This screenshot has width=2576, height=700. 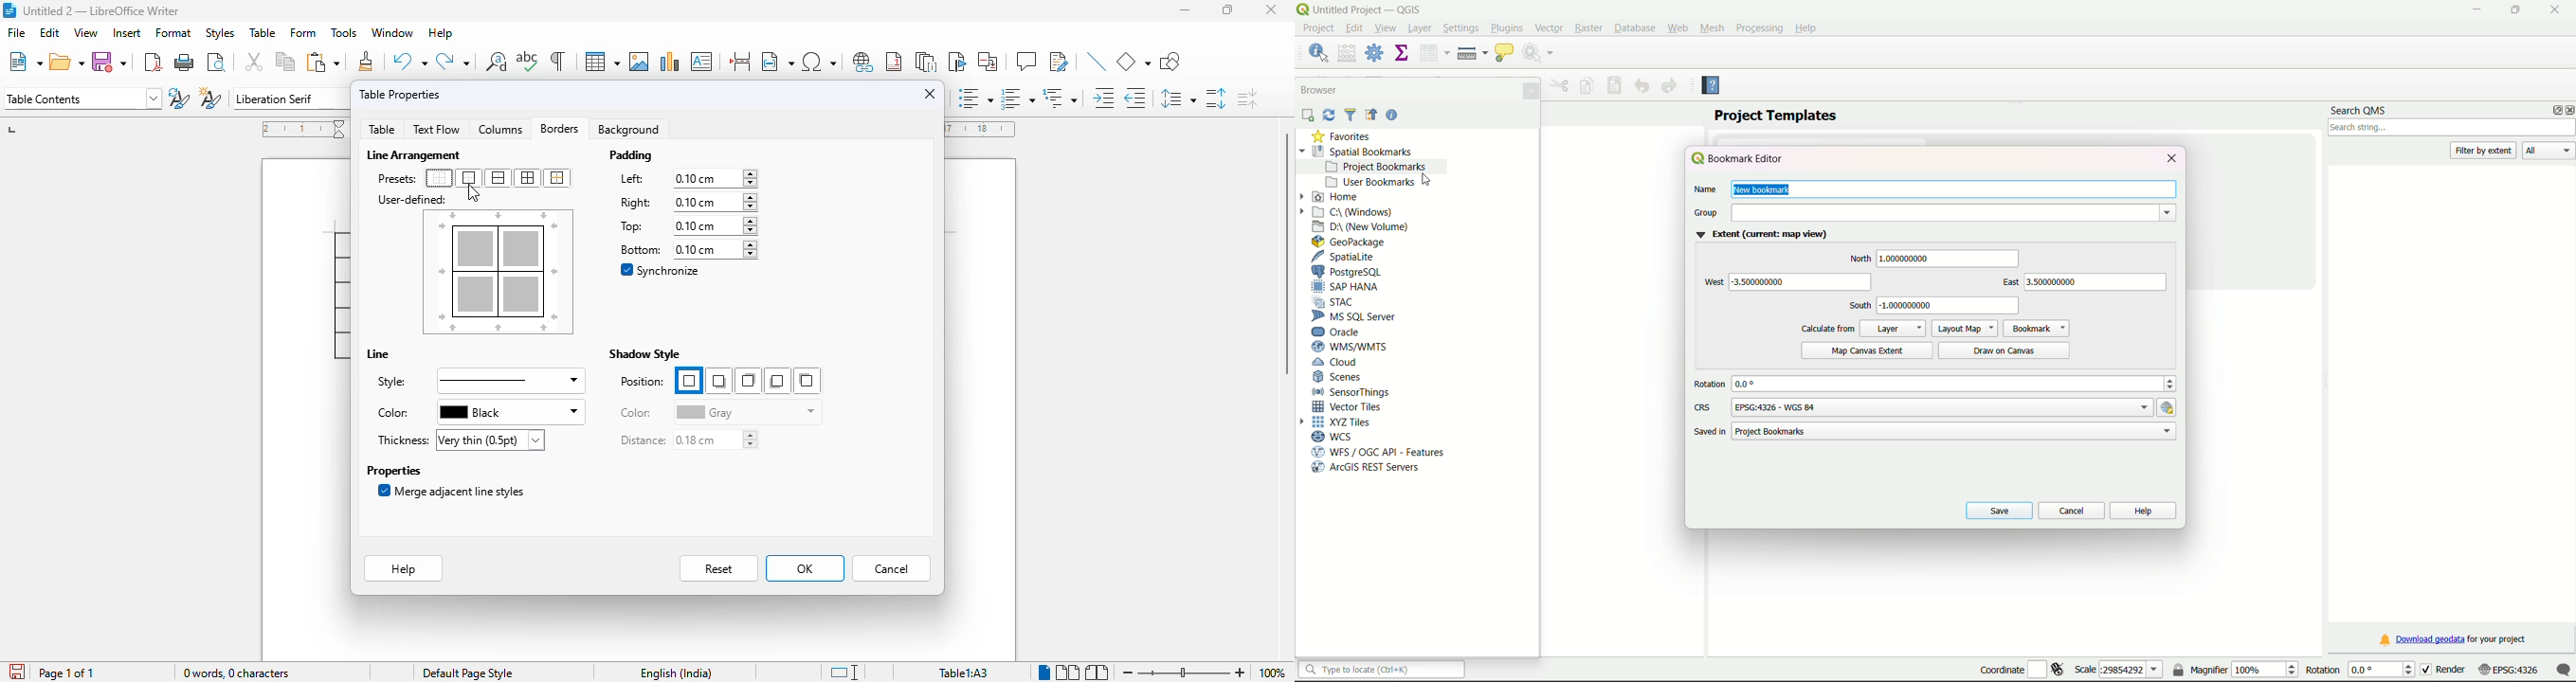 What do you see at coordinates (1137, 98) in the screenshot?
I see `decrease indent` at bounding box center [1137, 98].